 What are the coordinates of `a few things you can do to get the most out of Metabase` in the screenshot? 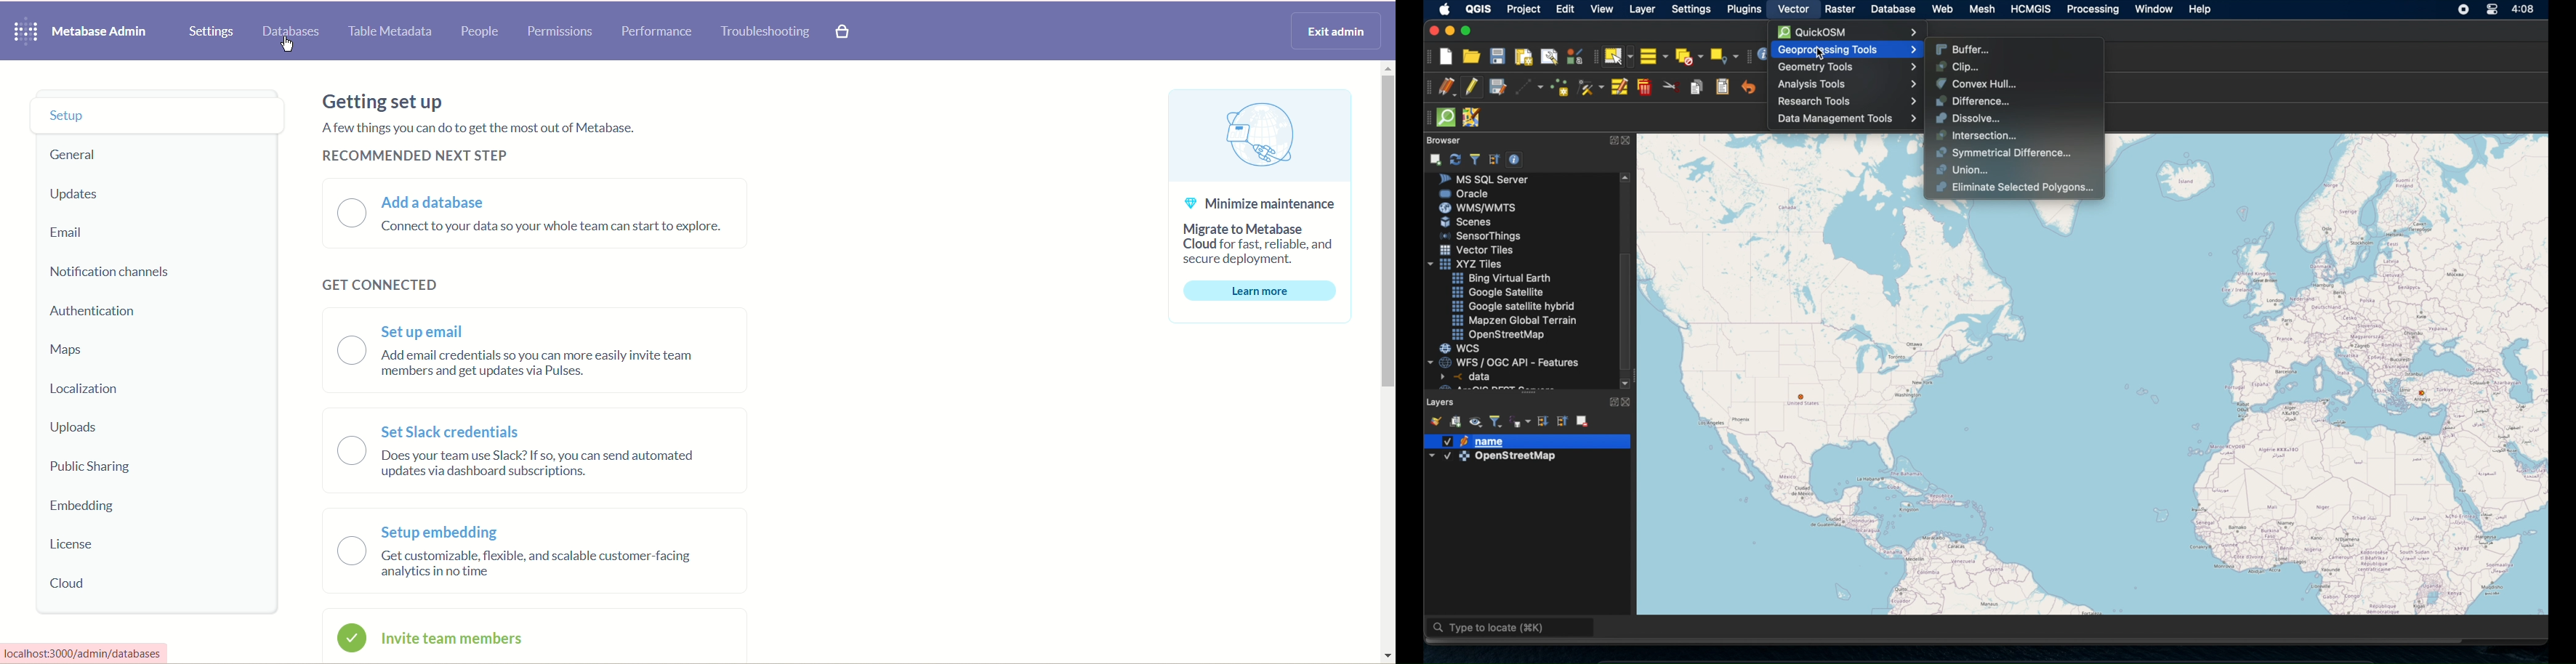 It's located at (474, 128).